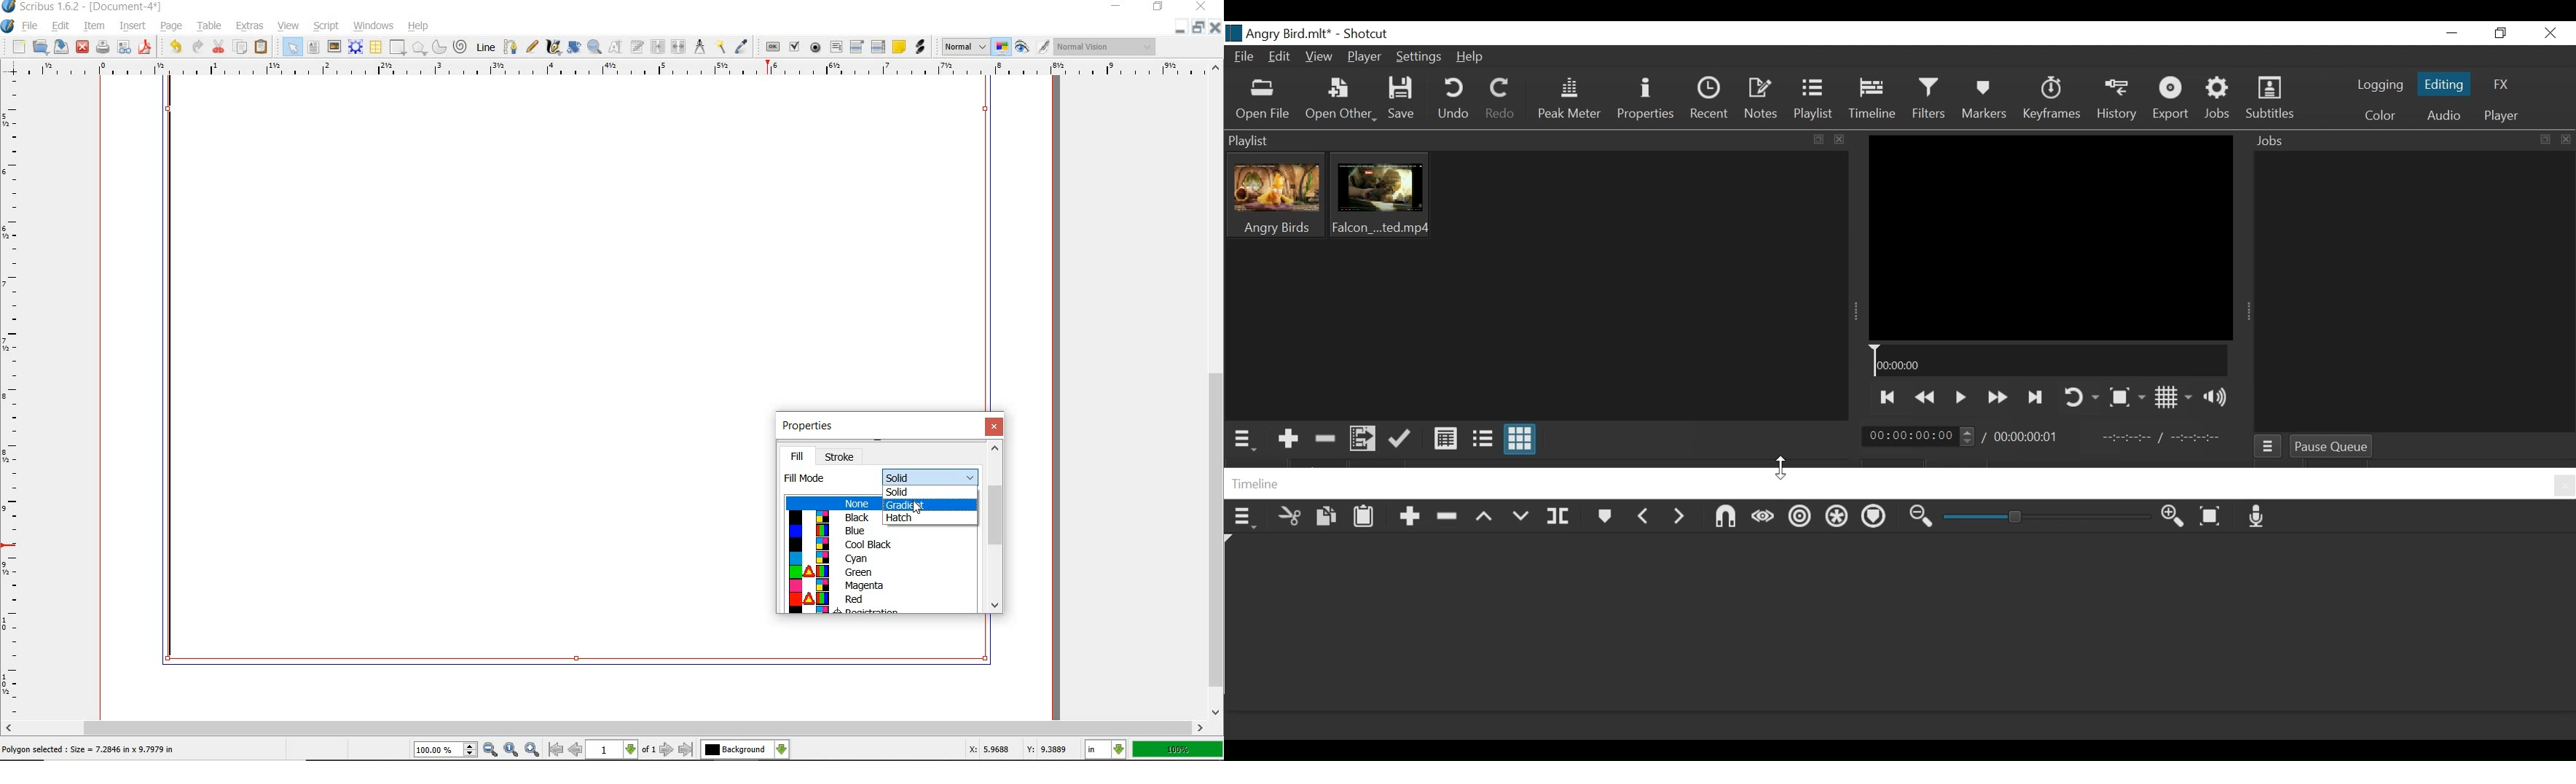  Describe the element at coordinates (1443, 438) in the screenshot. I see `View as Detail` at that location.